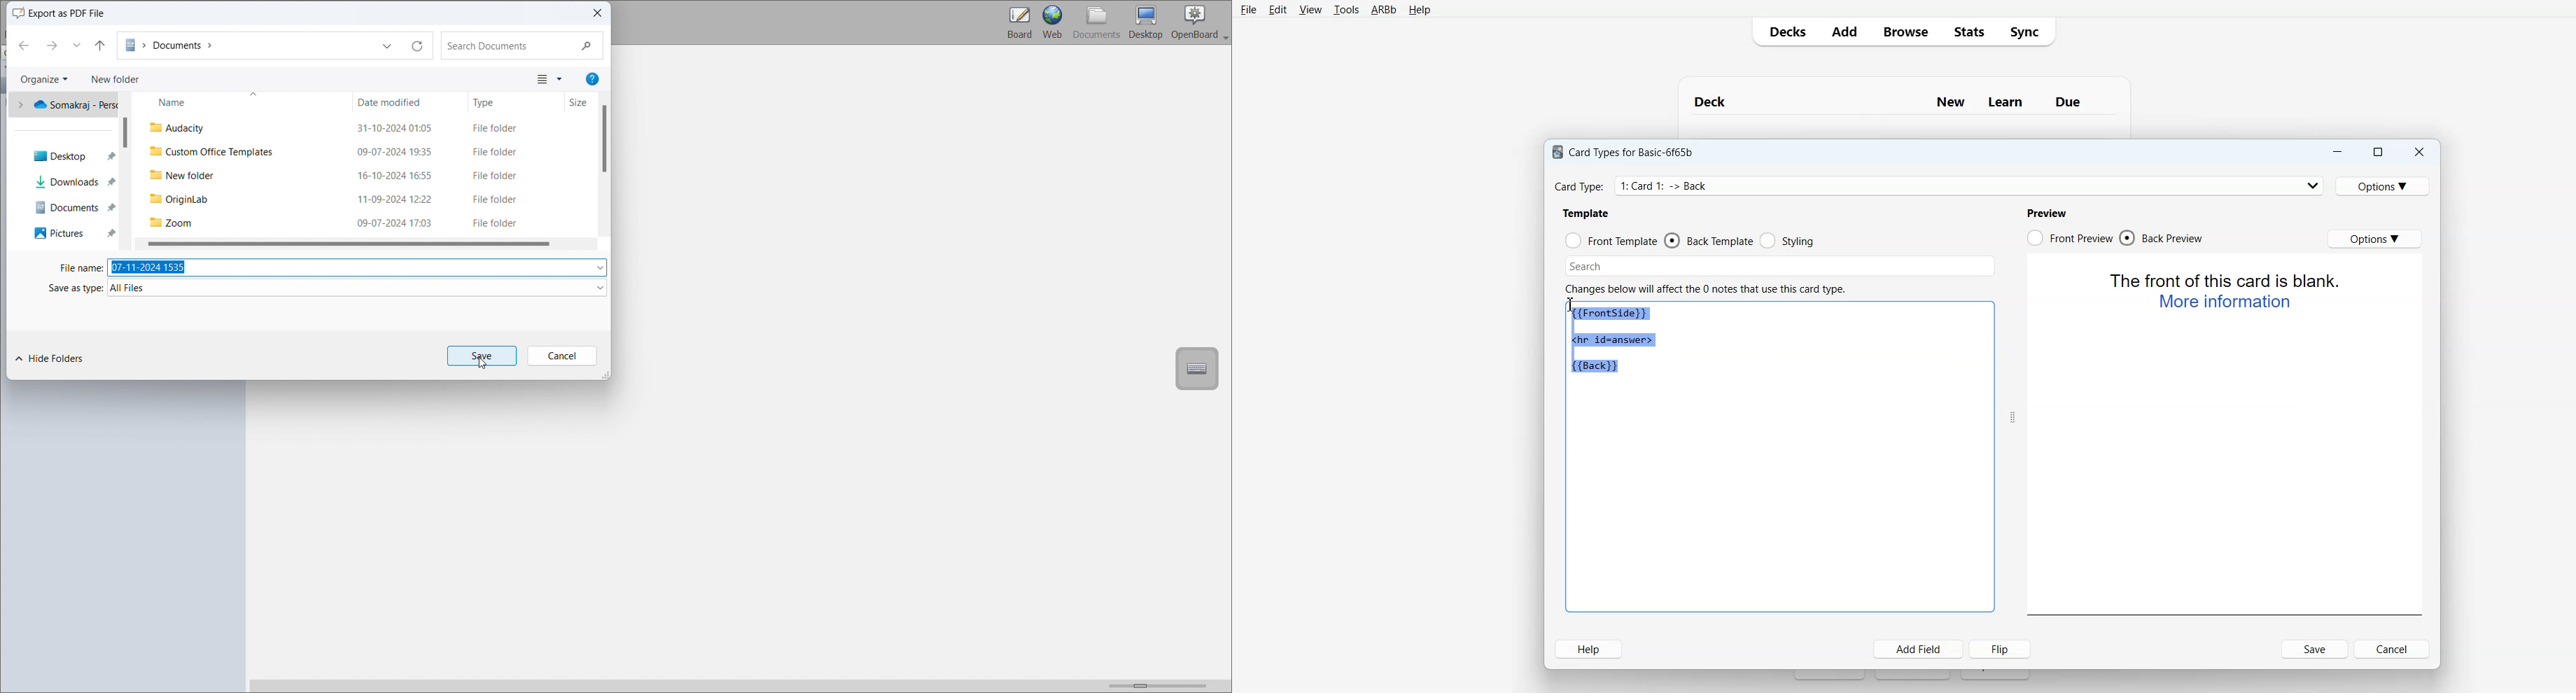  I want to click on Text Cursor, so click(1572, 304).